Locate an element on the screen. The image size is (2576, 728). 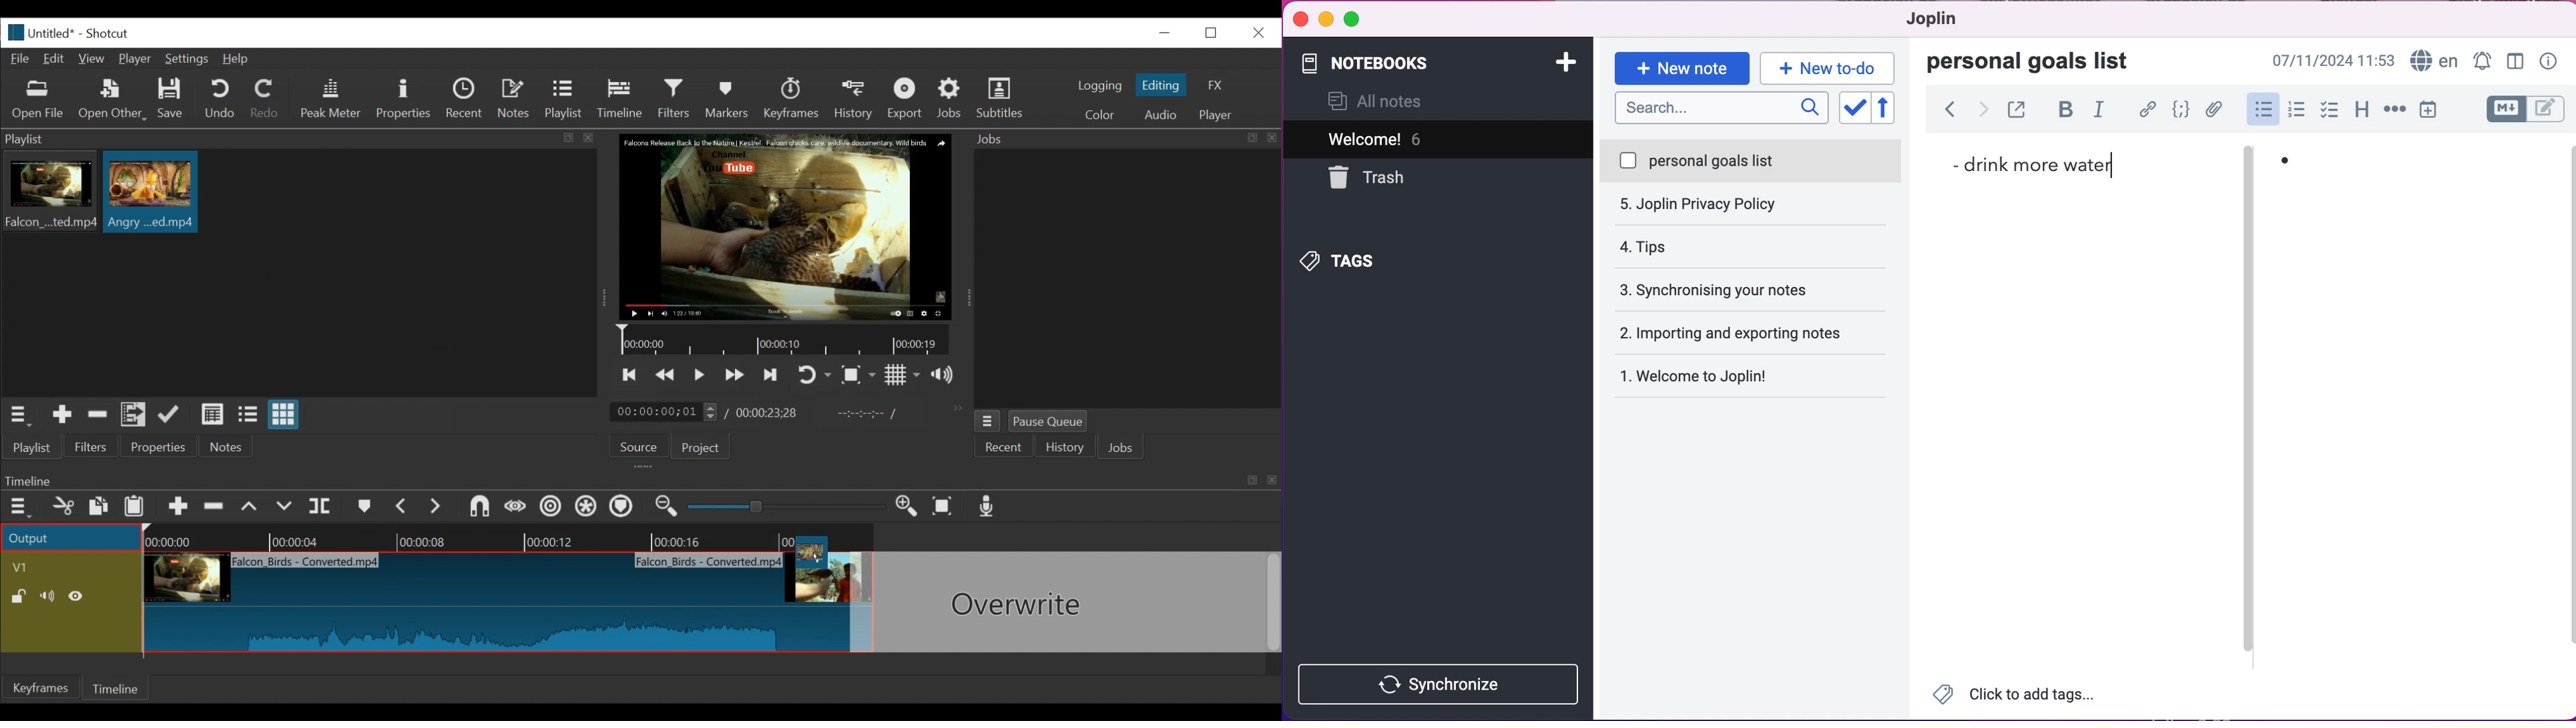
horizontal rule is located at coordinates (2393, 114).